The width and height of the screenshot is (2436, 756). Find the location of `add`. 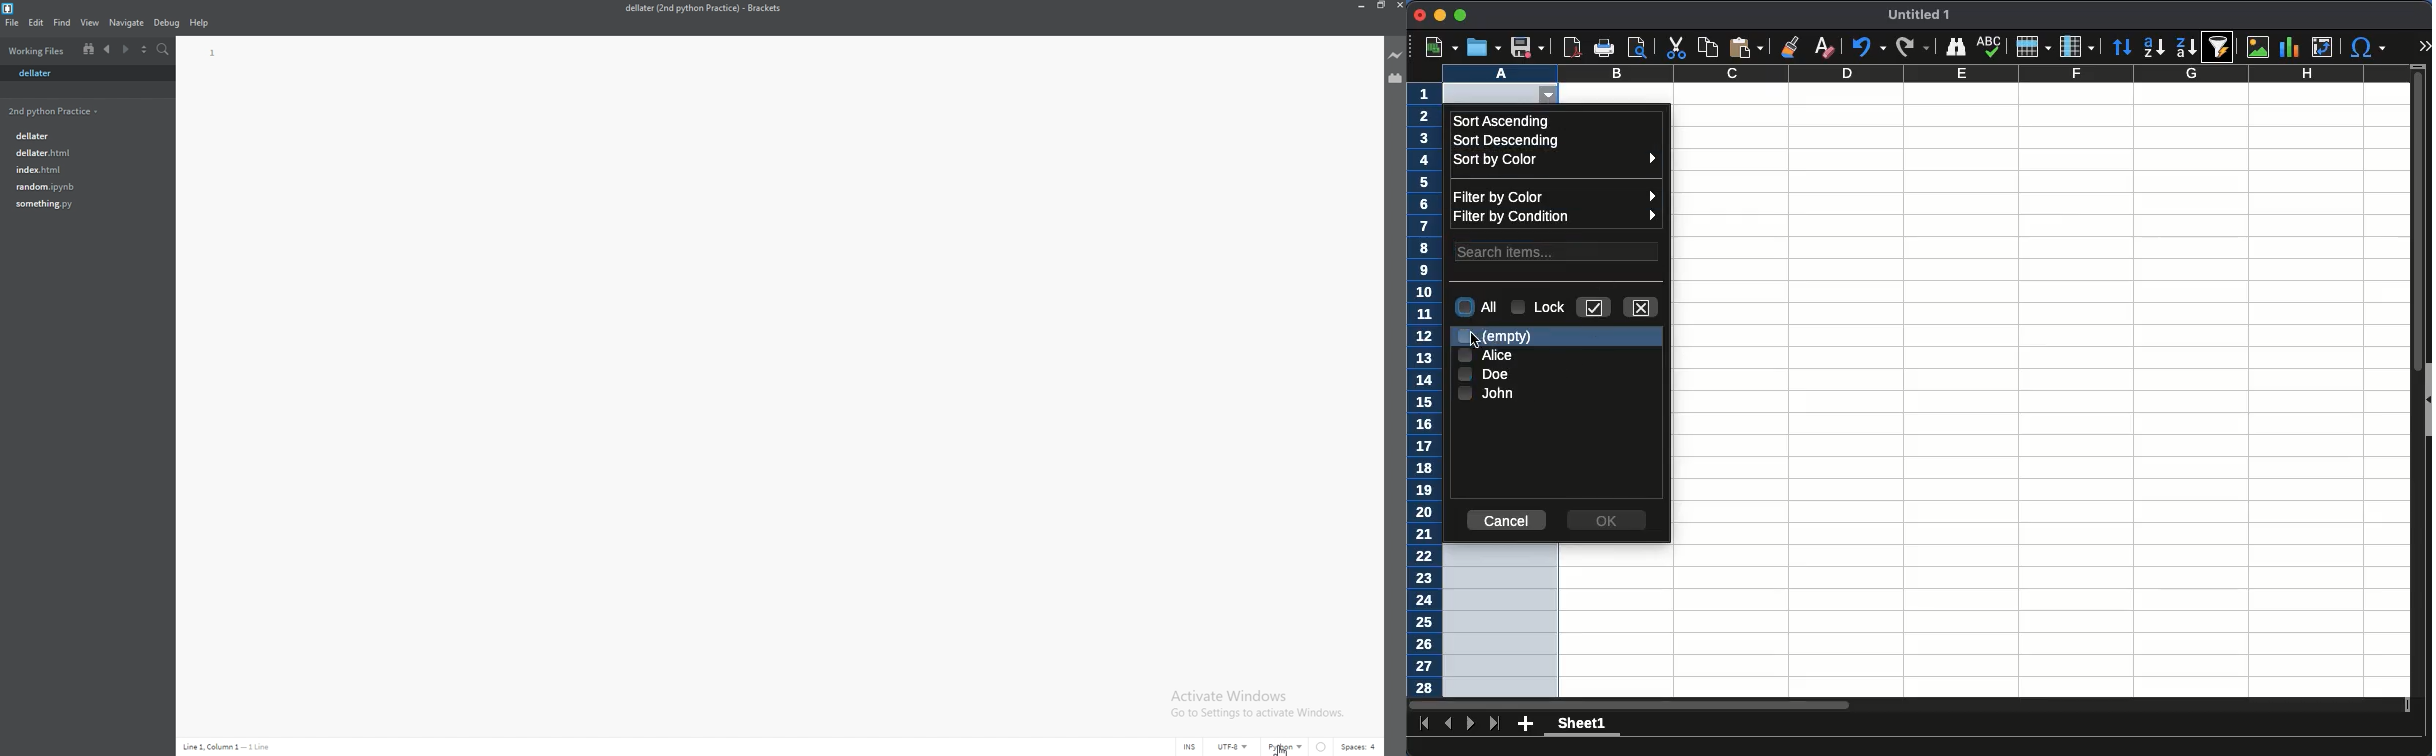

add is located at coordinates (1526, 723).